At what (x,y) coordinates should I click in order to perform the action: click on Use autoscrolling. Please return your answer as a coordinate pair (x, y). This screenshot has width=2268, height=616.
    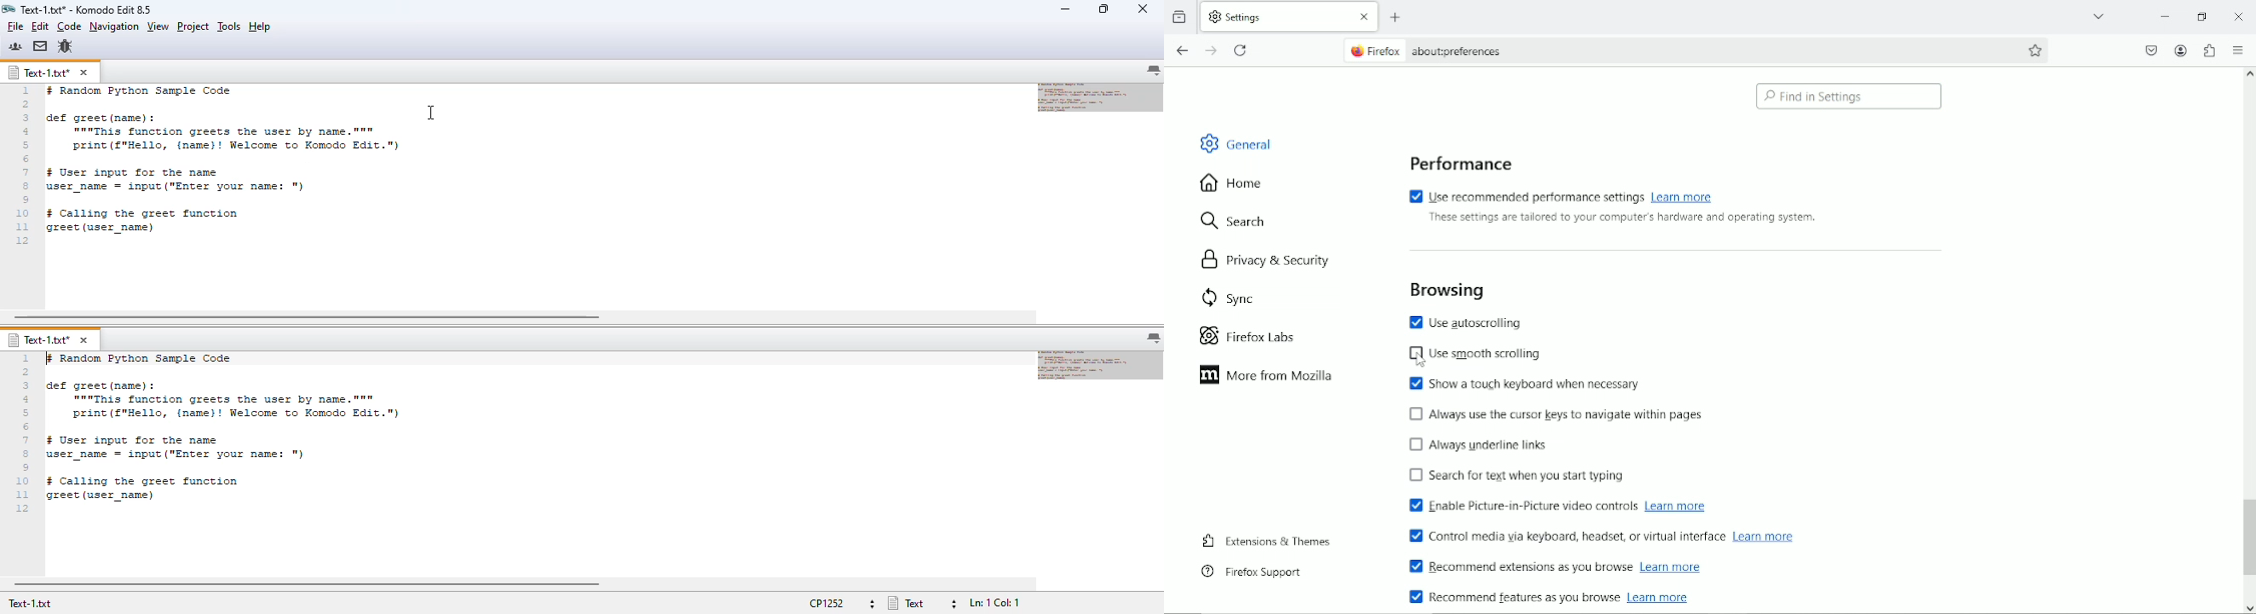
    Looking at the image, I should click on (1474, 322).